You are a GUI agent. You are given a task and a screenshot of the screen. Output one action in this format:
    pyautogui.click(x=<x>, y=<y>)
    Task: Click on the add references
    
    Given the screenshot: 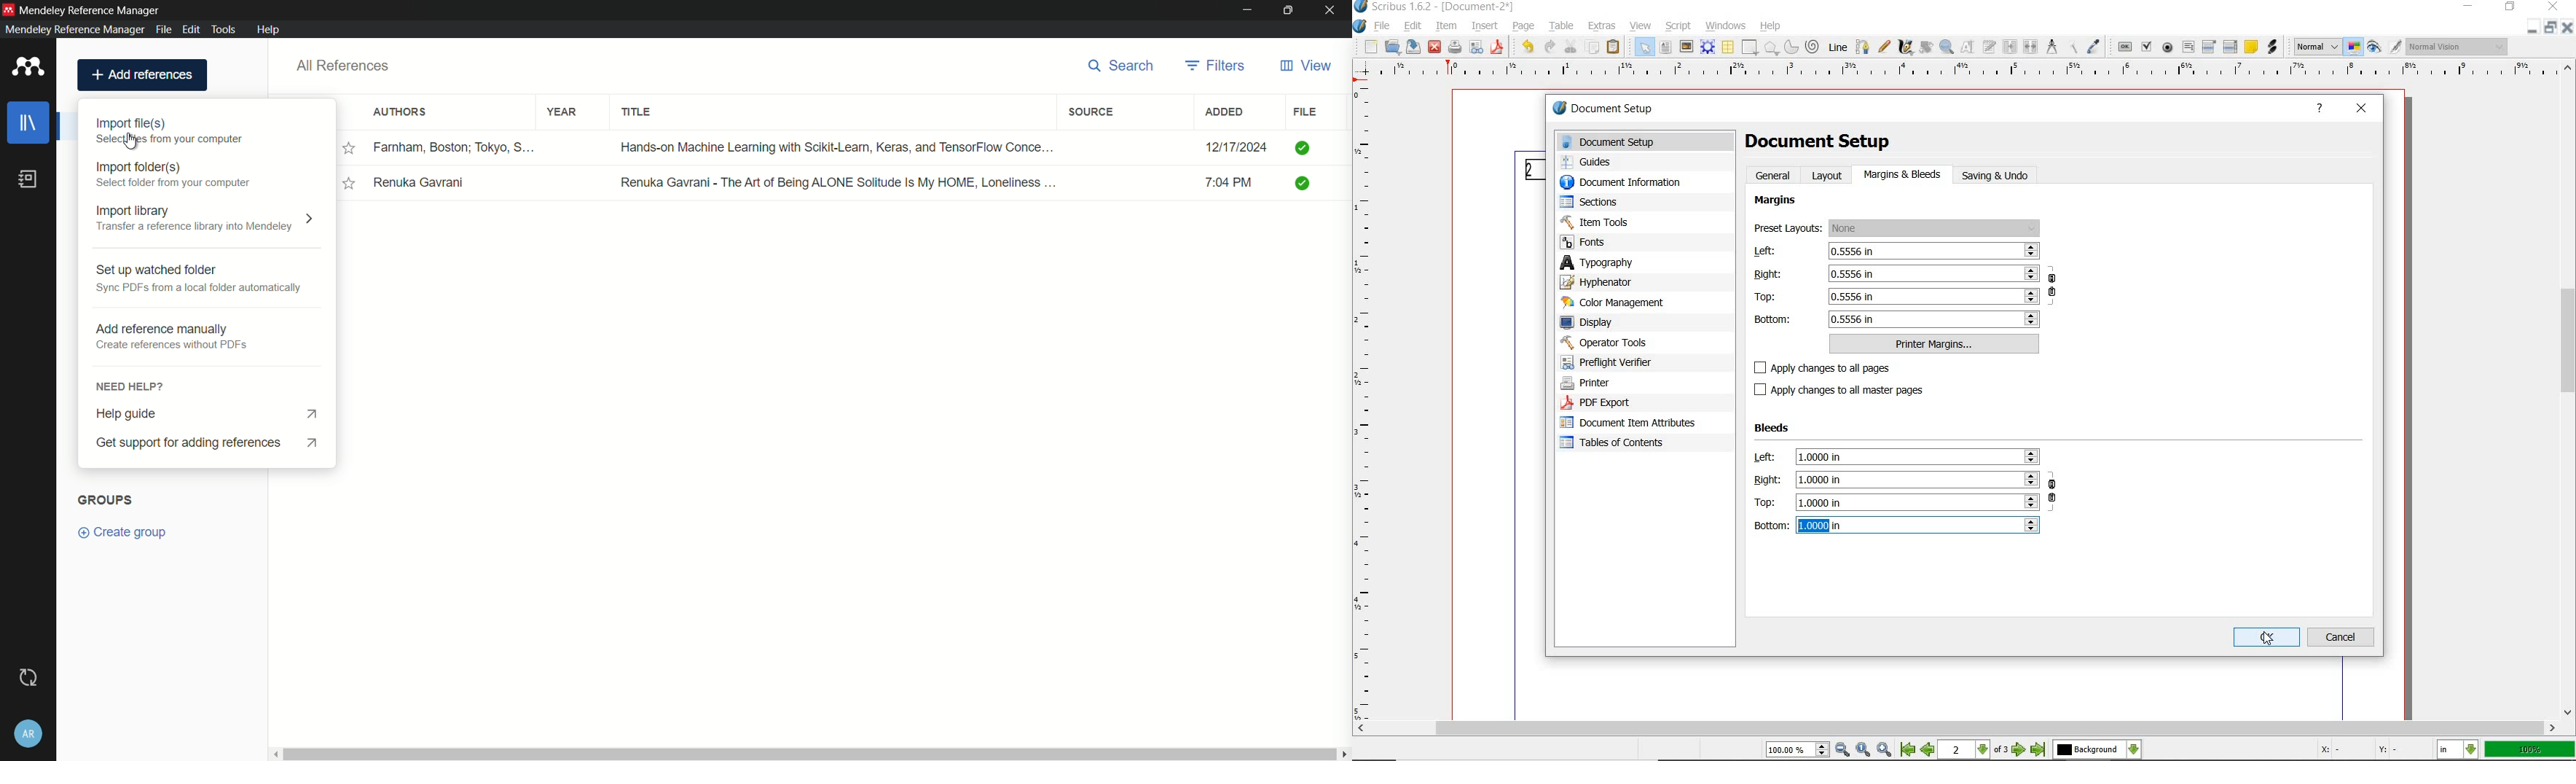 What is the action you would take?
    pyautogui.click(x=142, y=75)
    